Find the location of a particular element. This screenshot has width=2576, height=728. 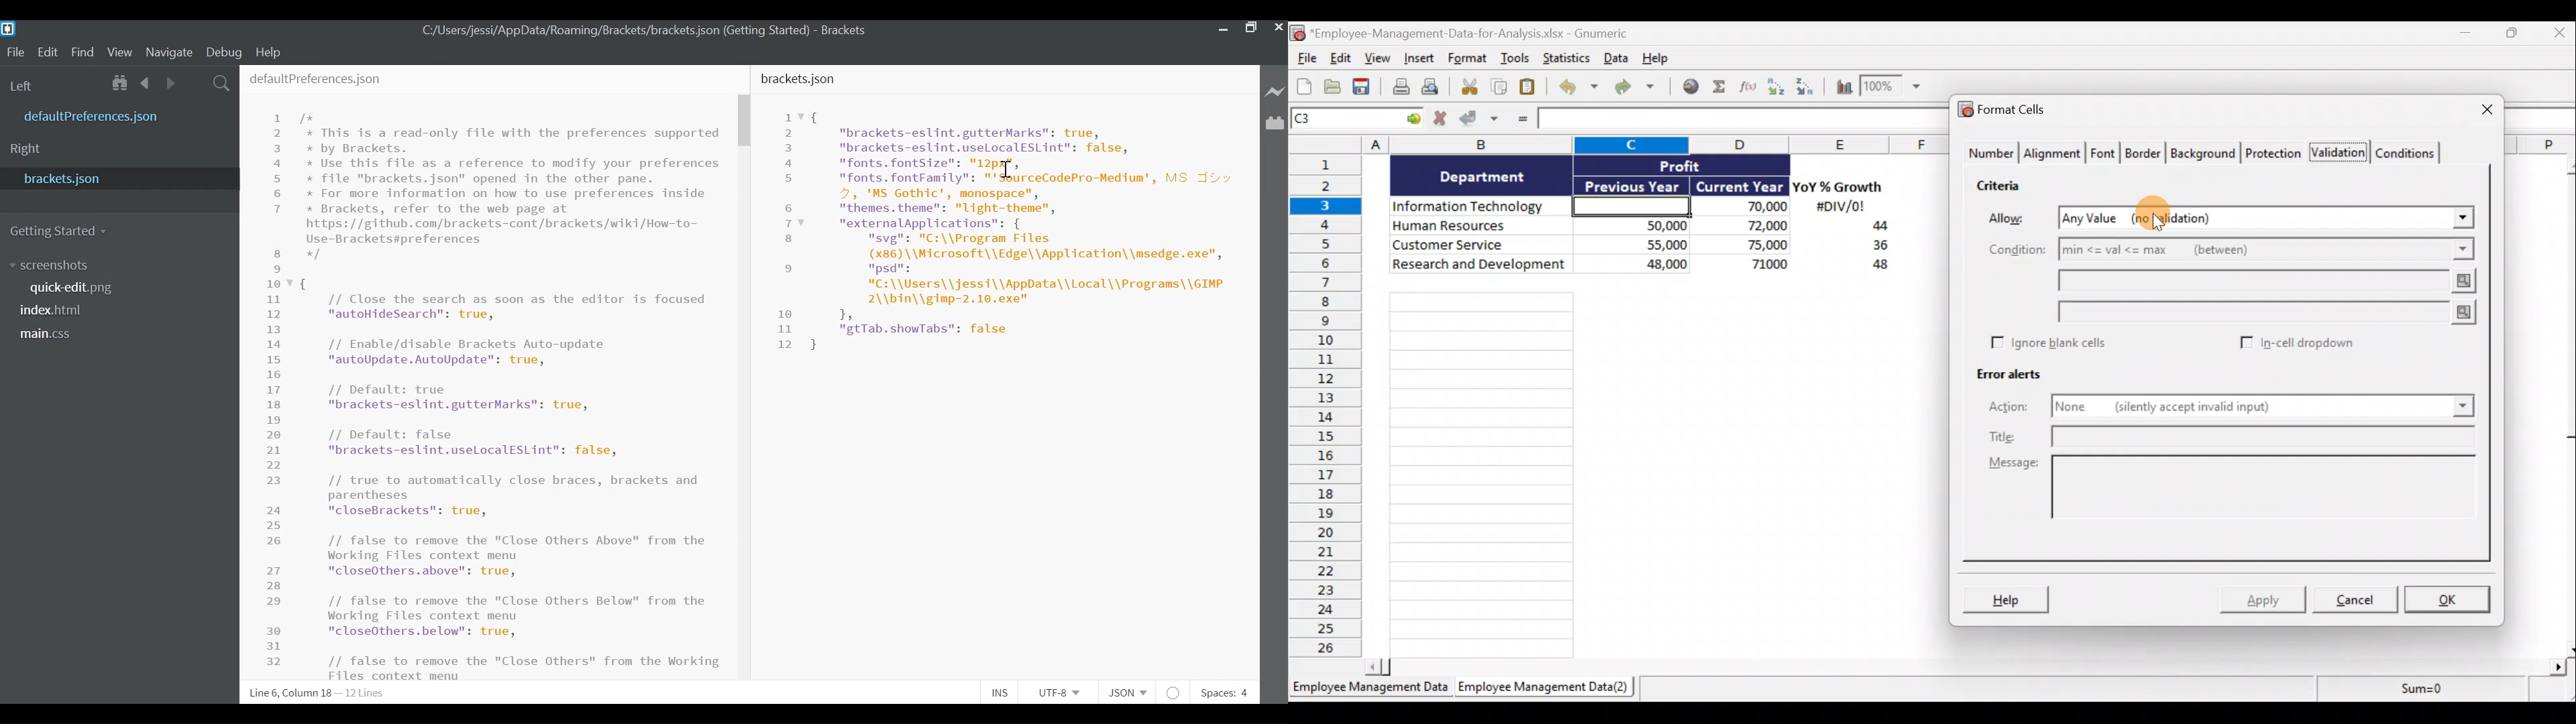

Protection is located at coordinates (2273, 151).